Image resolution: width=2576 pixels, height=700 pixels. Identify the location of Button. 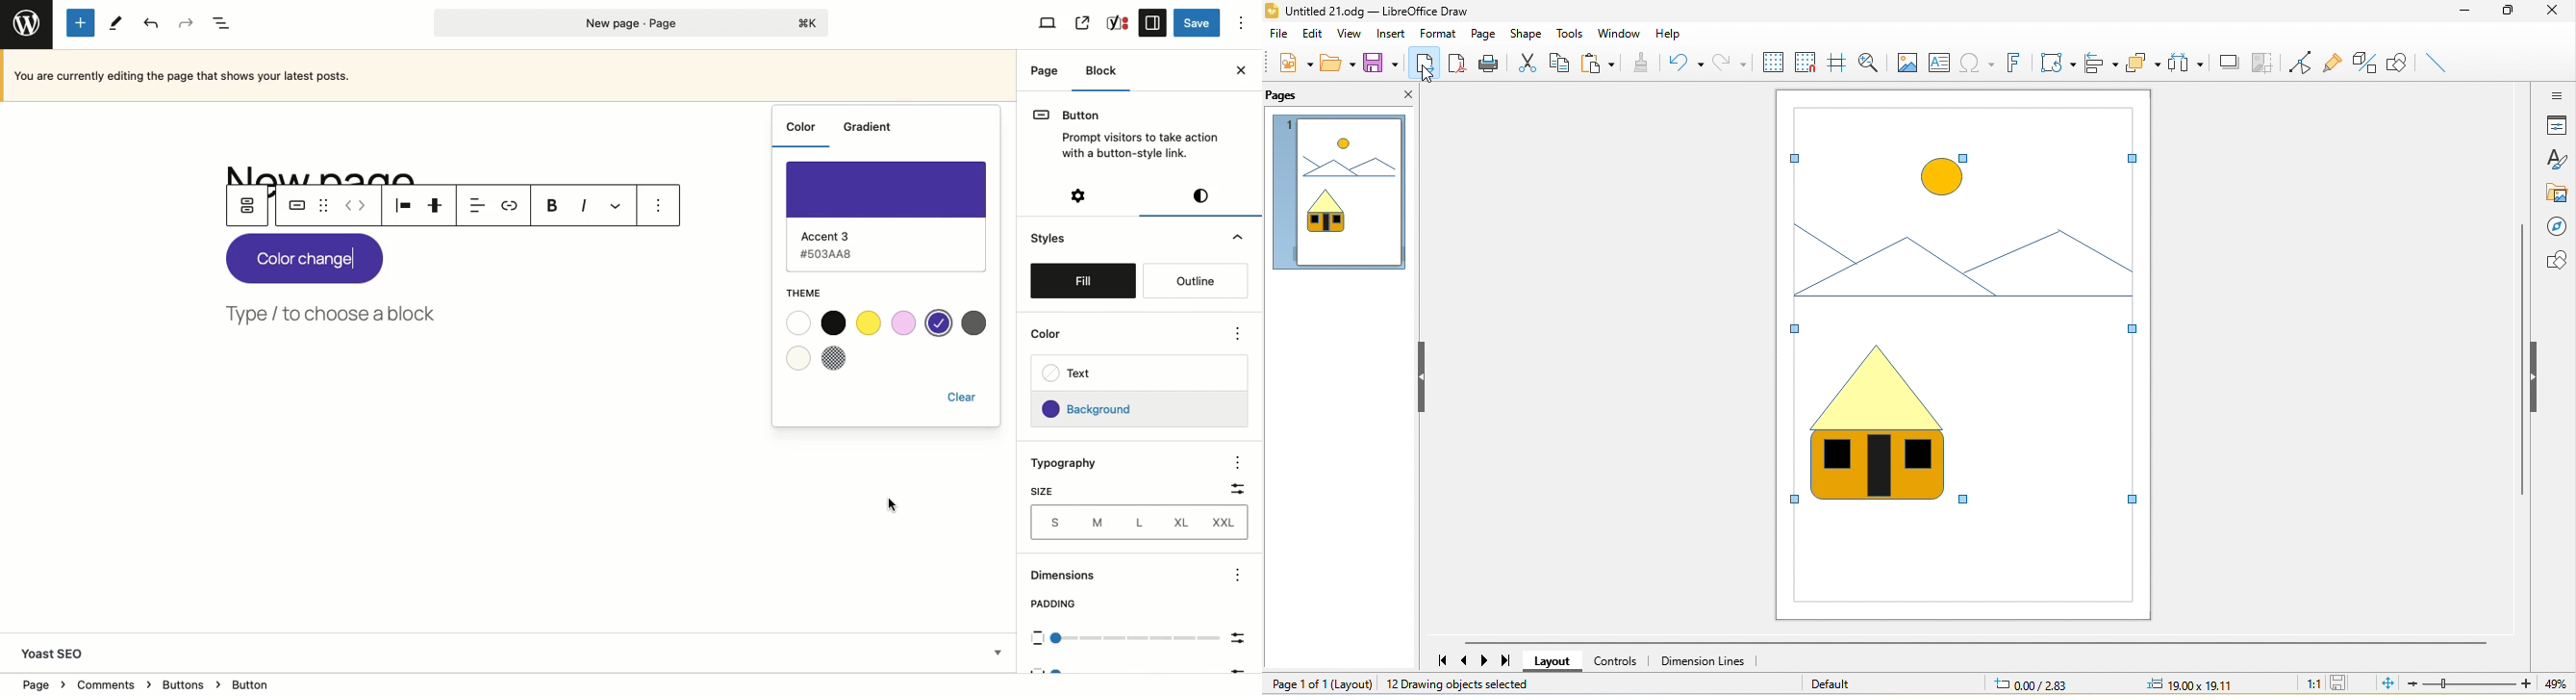
(295, 205).